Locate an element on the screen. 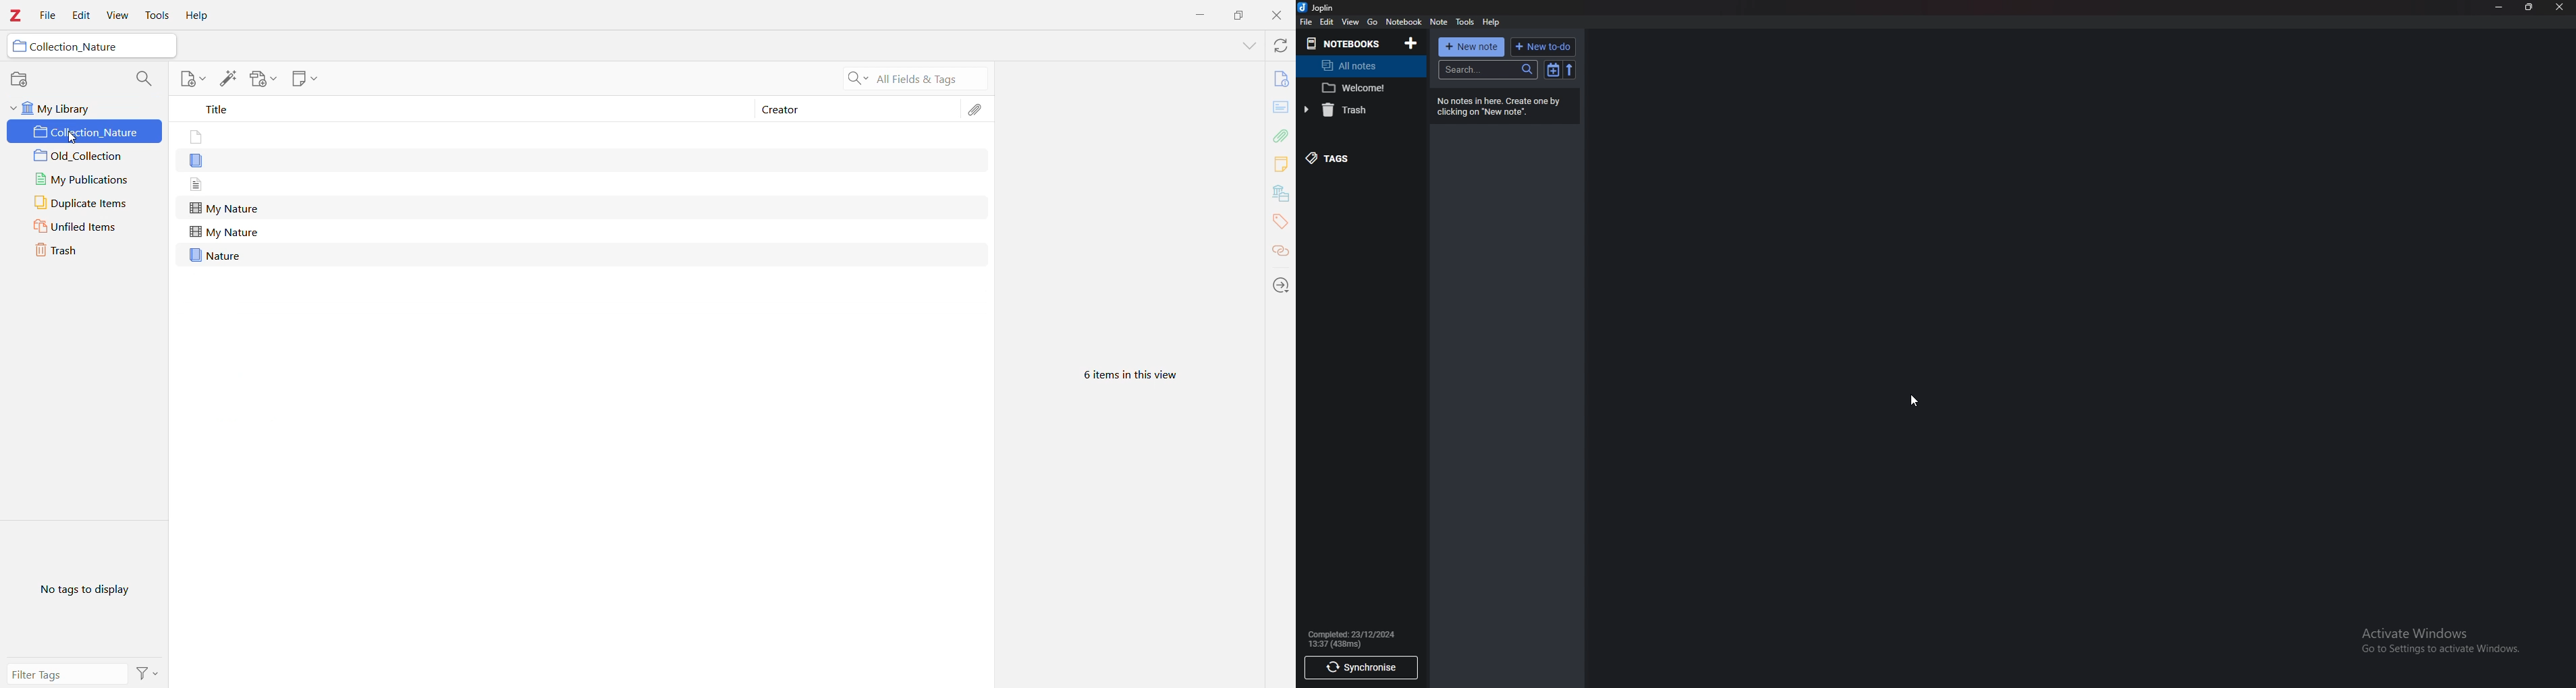 The height and width of the screenshot is (700, 2576). close is located at coordinates (2559, 7).